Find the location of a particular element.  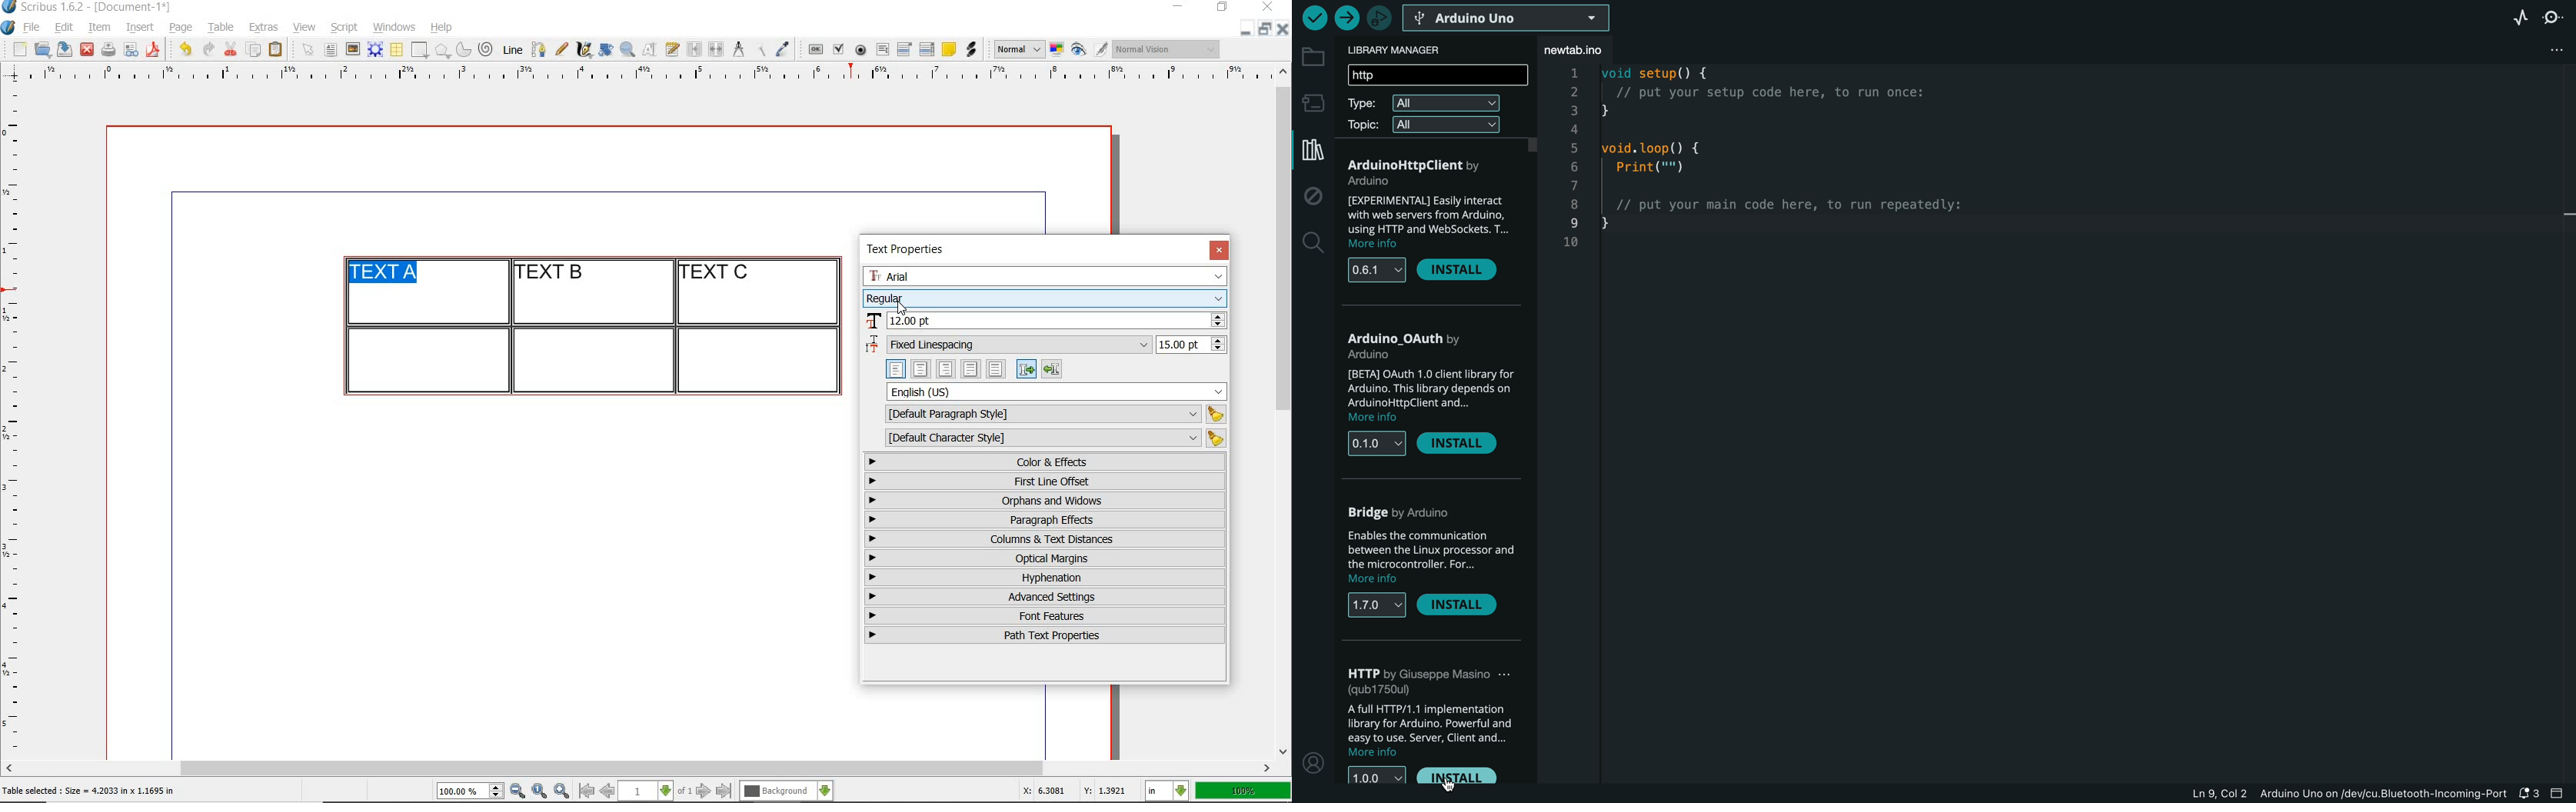

system logo is located at coordinates (9, 28).